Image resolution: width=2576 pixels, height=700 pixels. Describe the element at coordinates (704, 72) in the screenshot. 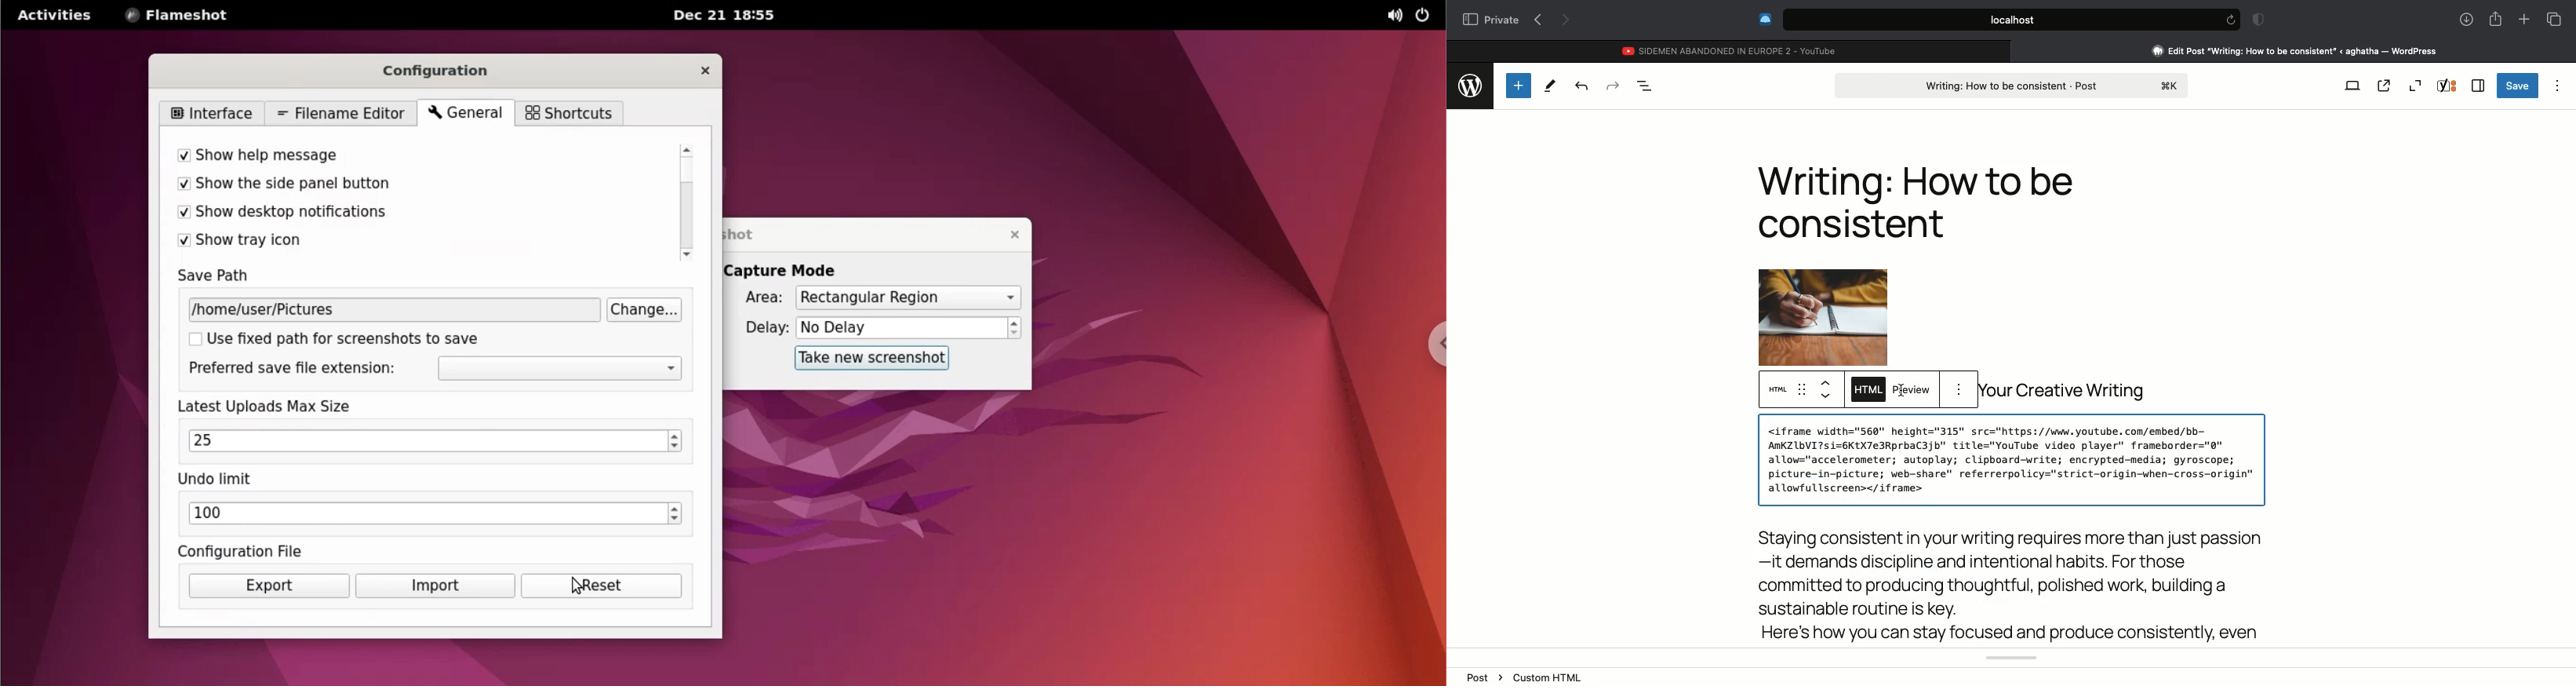

I see `close` at that location.